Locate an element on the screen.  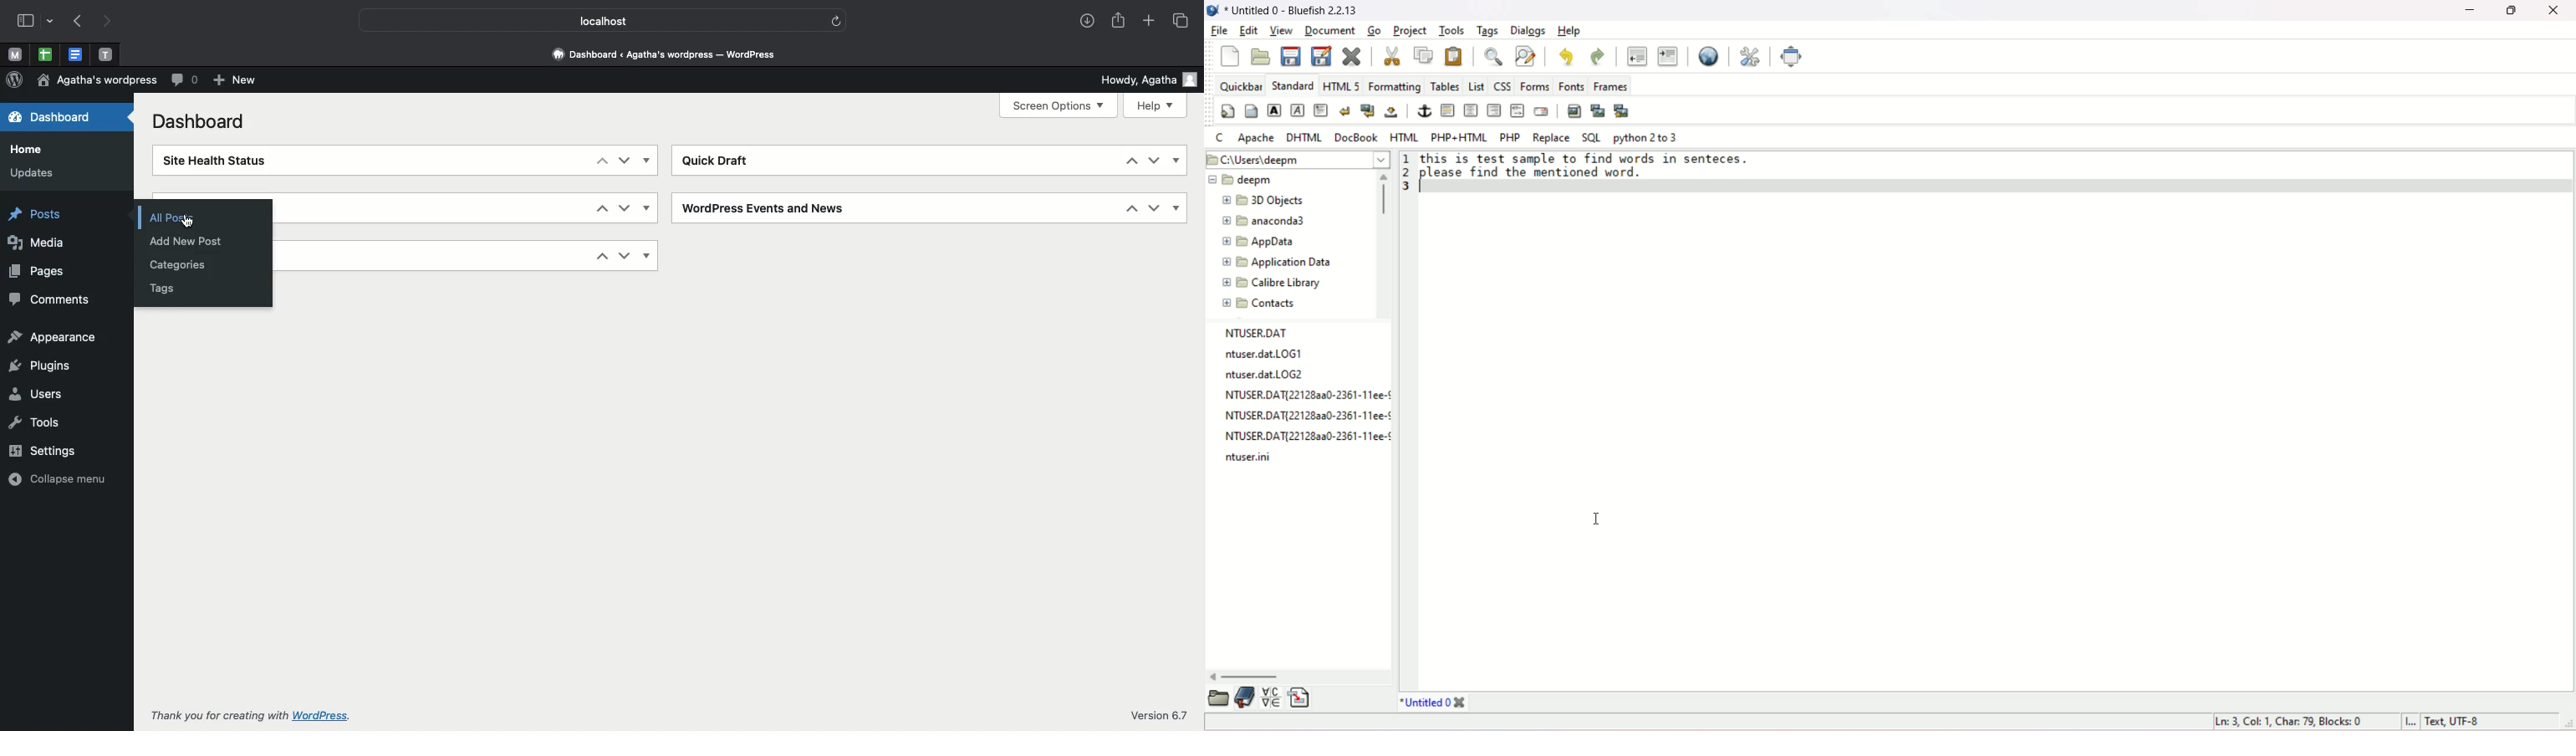
Dashboard <agatha's wordpress - wordpress is located at coordinates (669, 55).